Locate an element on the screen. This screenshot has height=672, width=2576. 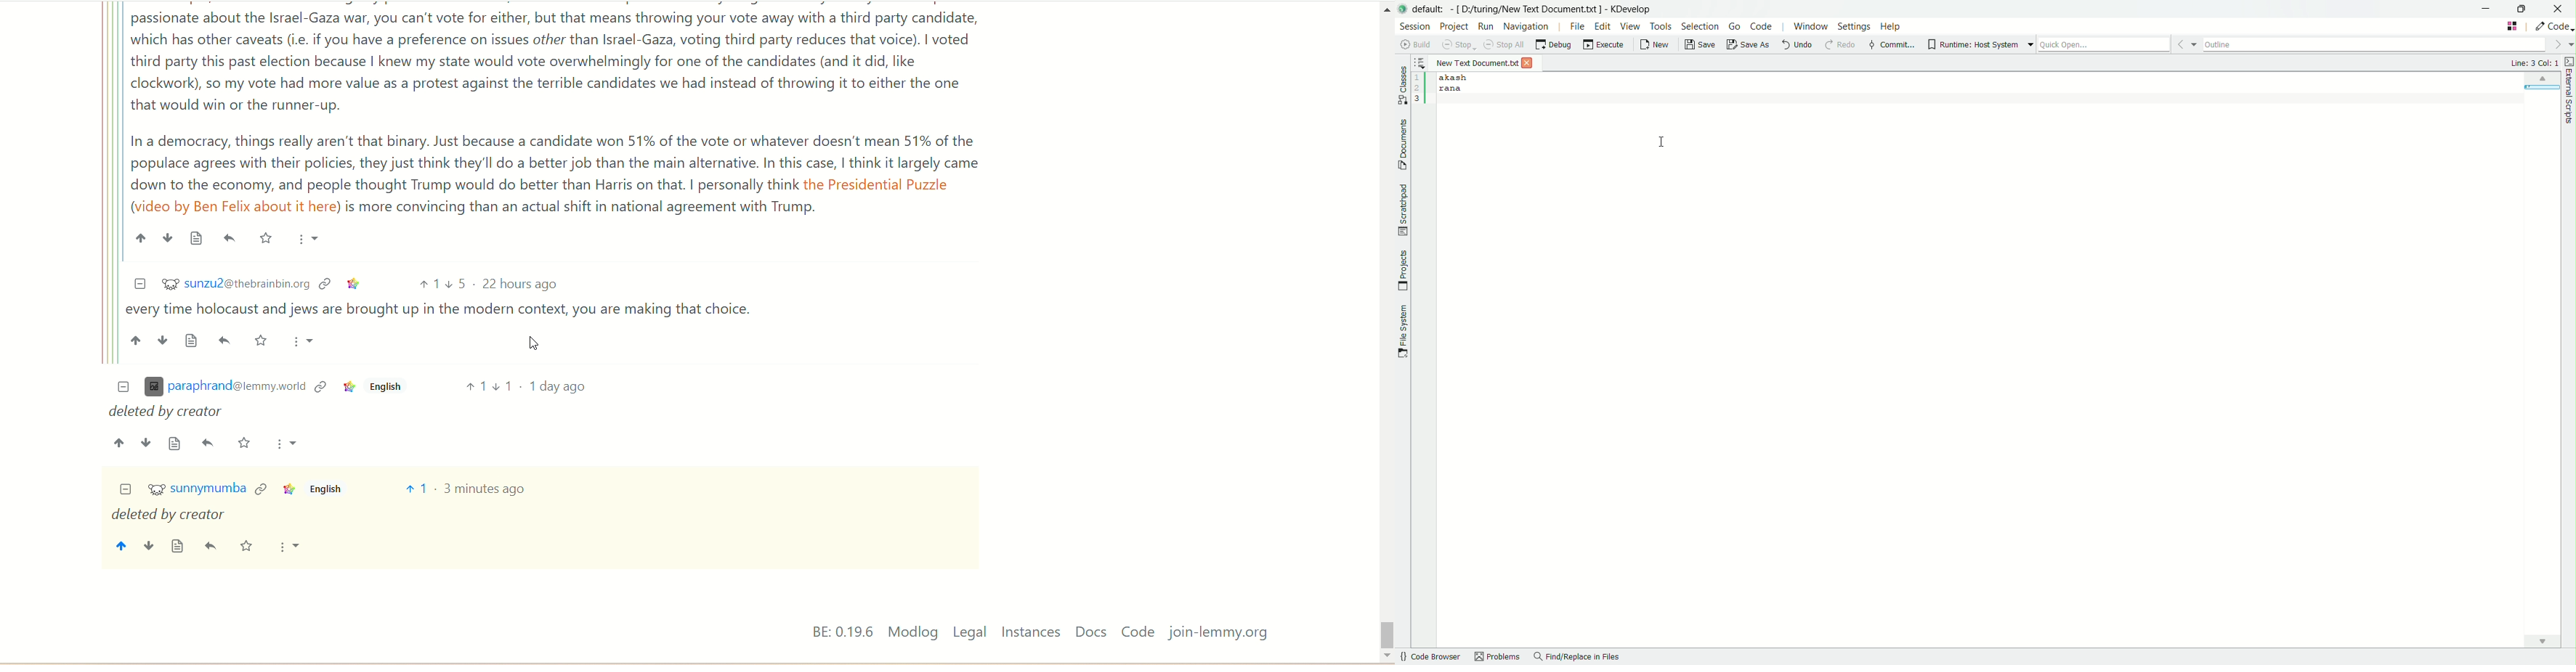
file menu is located at coordinates (1578, 26).